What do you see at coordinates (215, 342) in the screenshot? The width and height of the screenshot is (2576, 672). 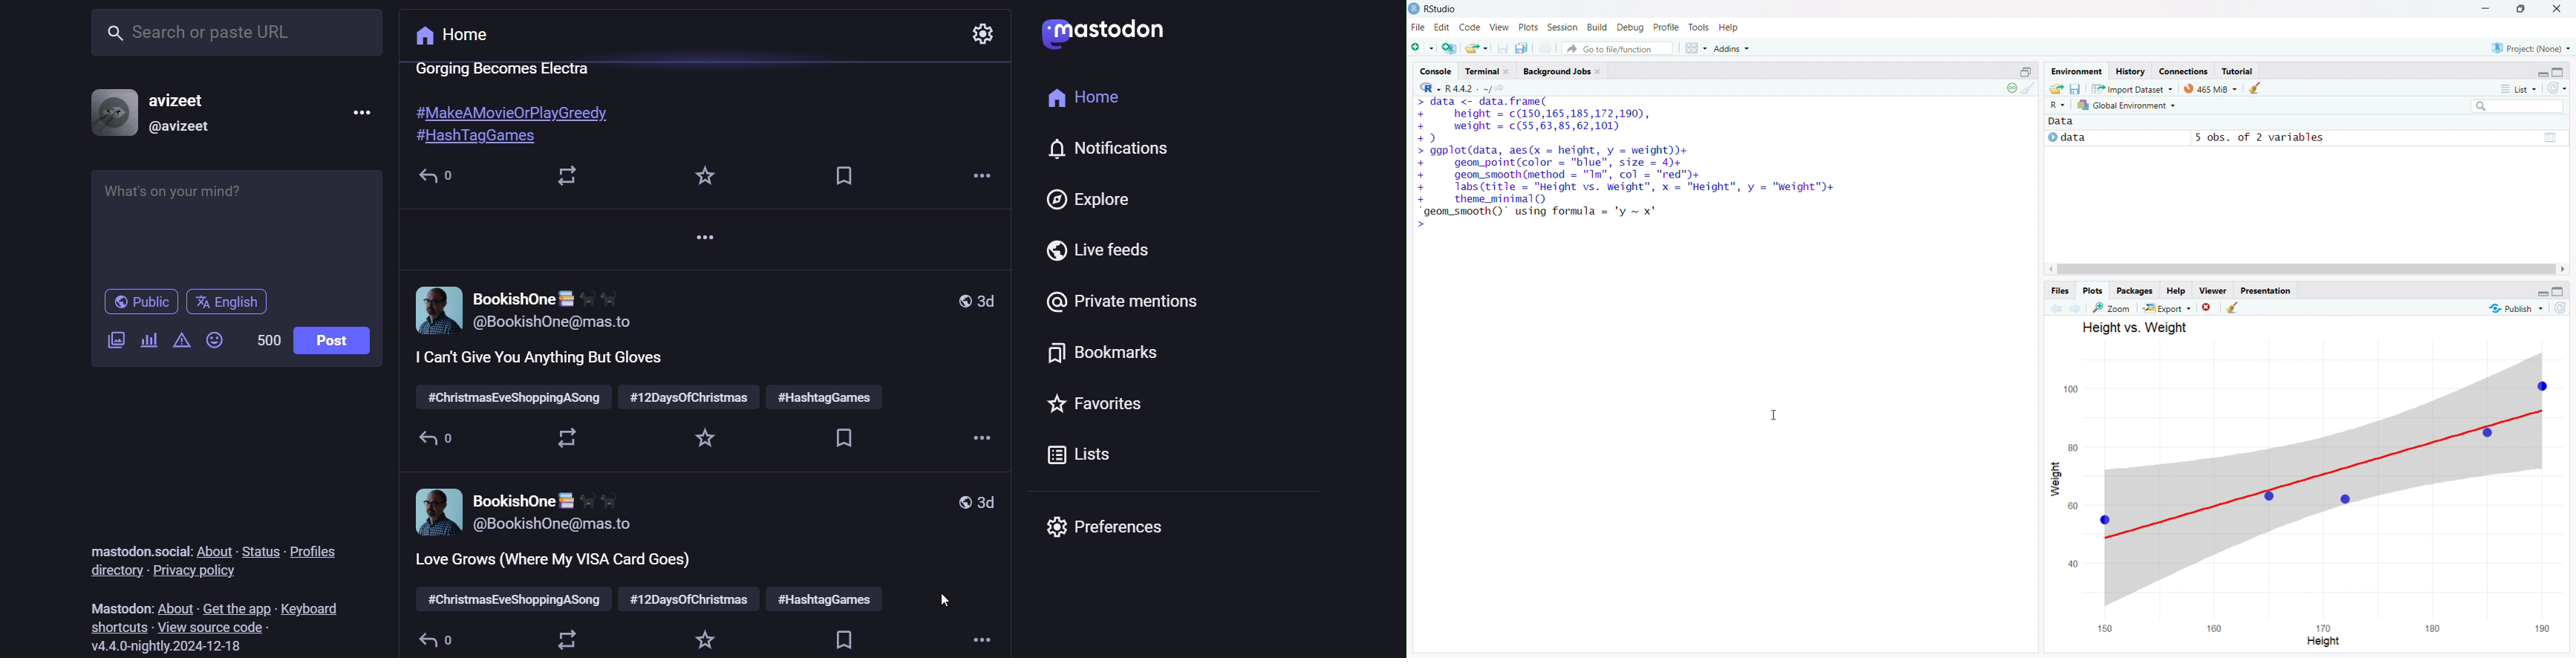 I see `emoji` at bounding box center [215, 342].